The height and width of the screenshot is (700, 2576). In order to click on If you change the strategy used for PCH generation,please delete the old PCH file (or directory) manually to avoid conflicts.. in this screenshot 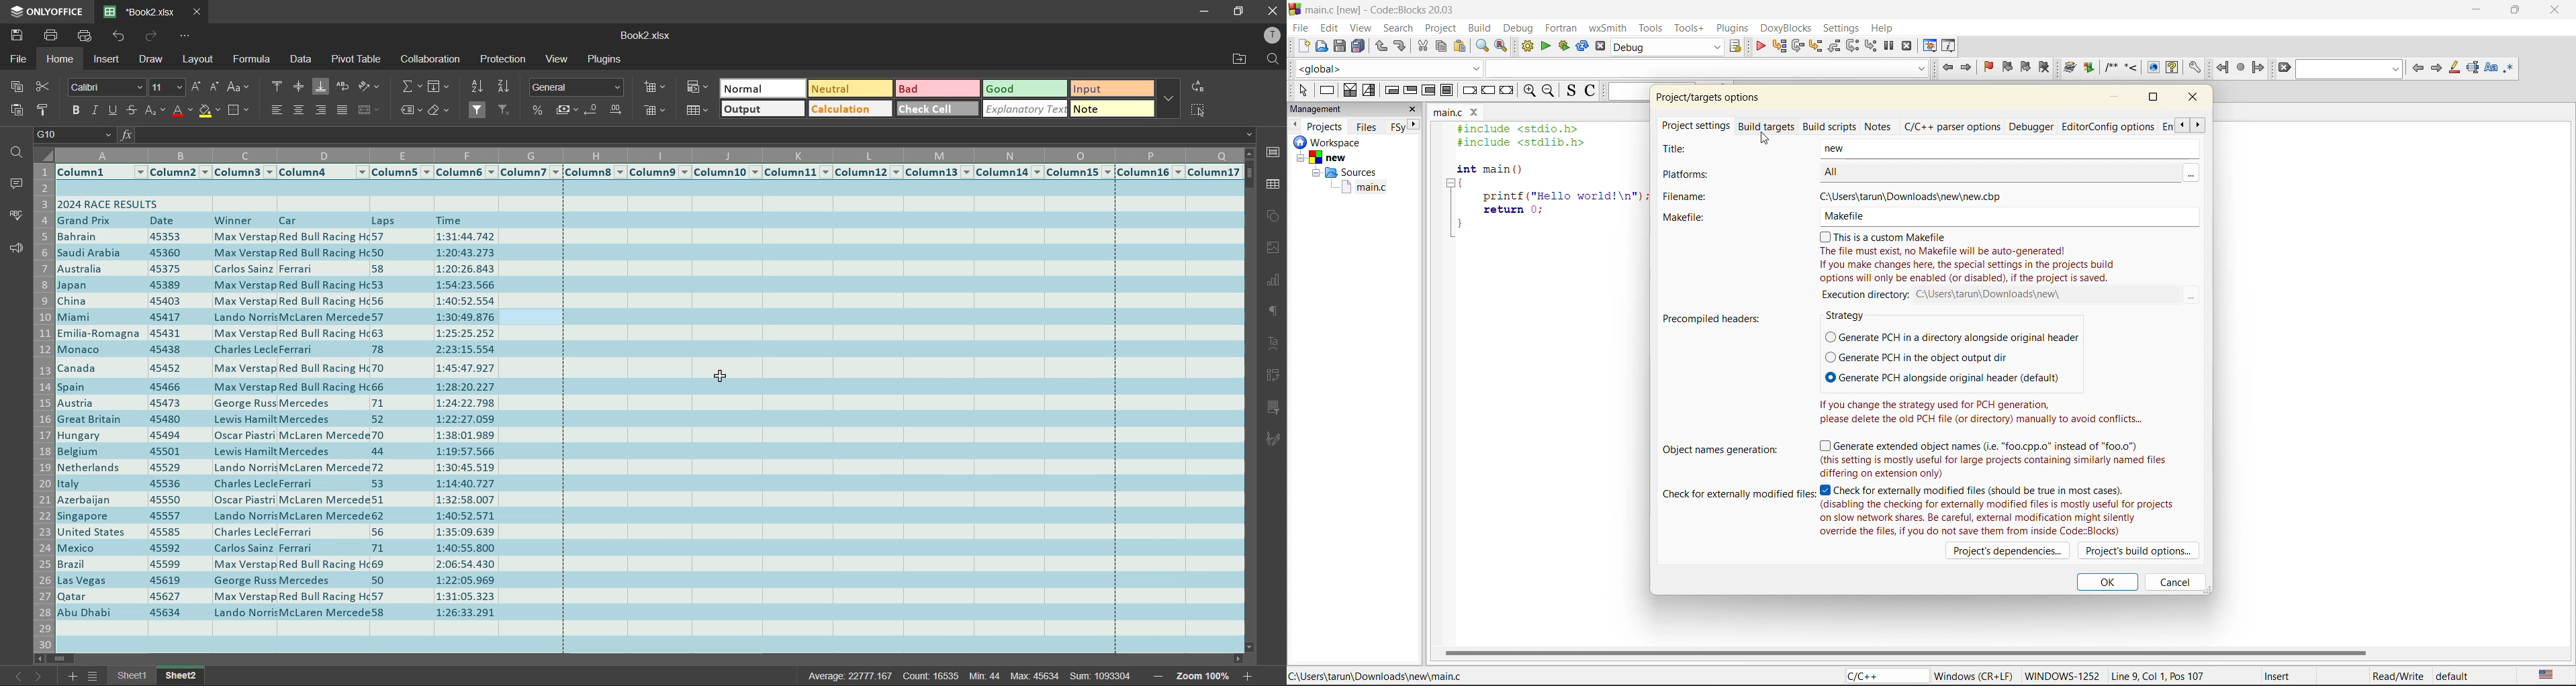, I will do `click(1984, 411)`.